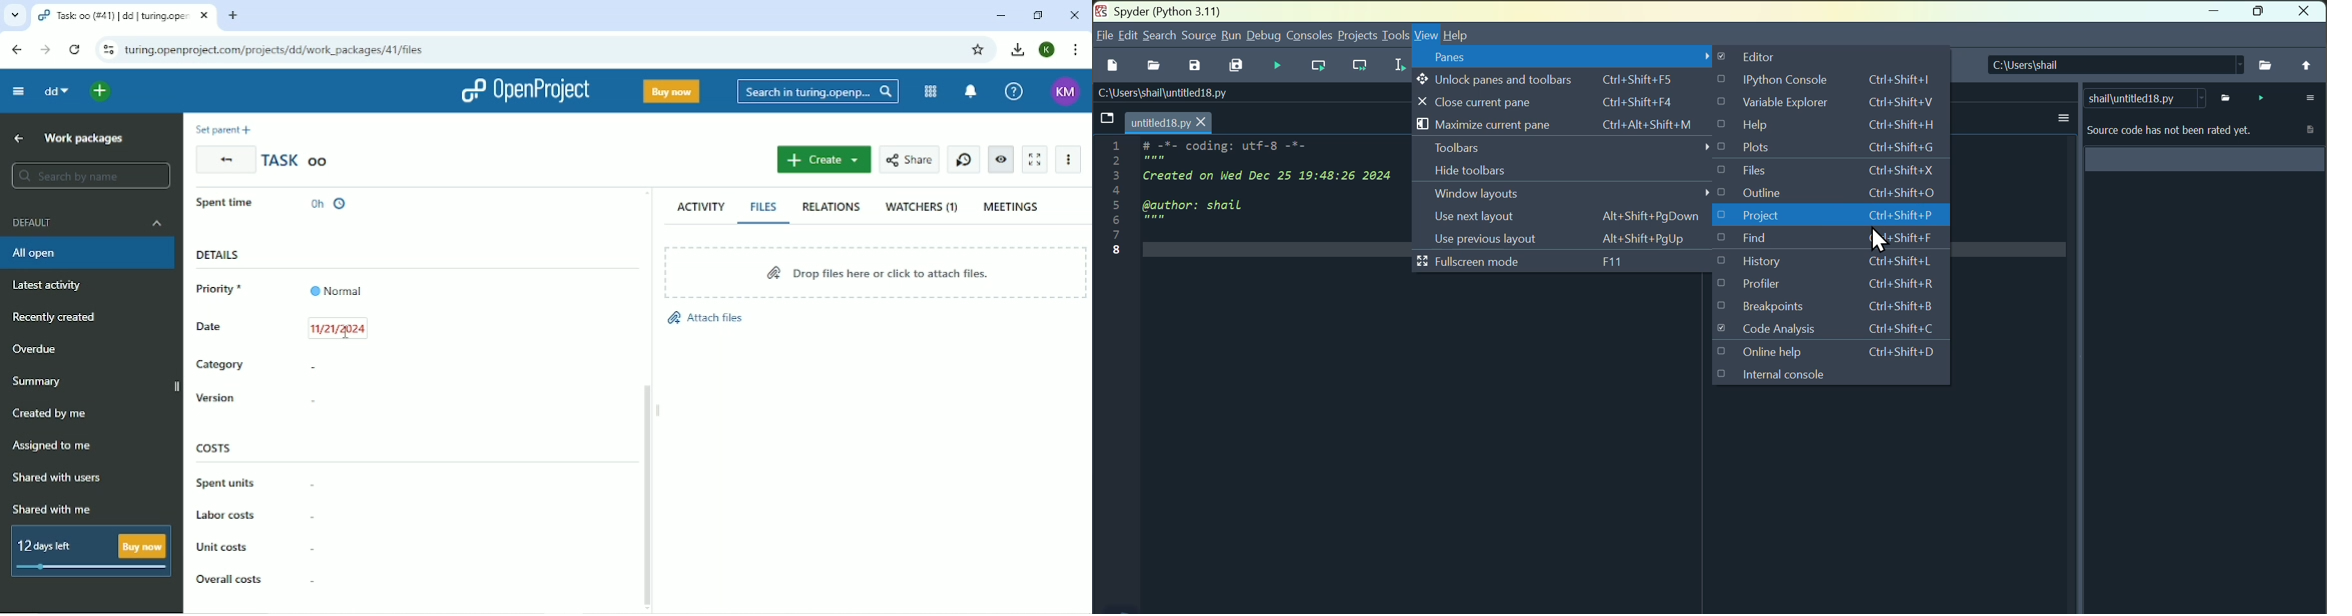 The width and height of the screenshot is (2352, 616). I want to click on Edit, so click(1129, 37).